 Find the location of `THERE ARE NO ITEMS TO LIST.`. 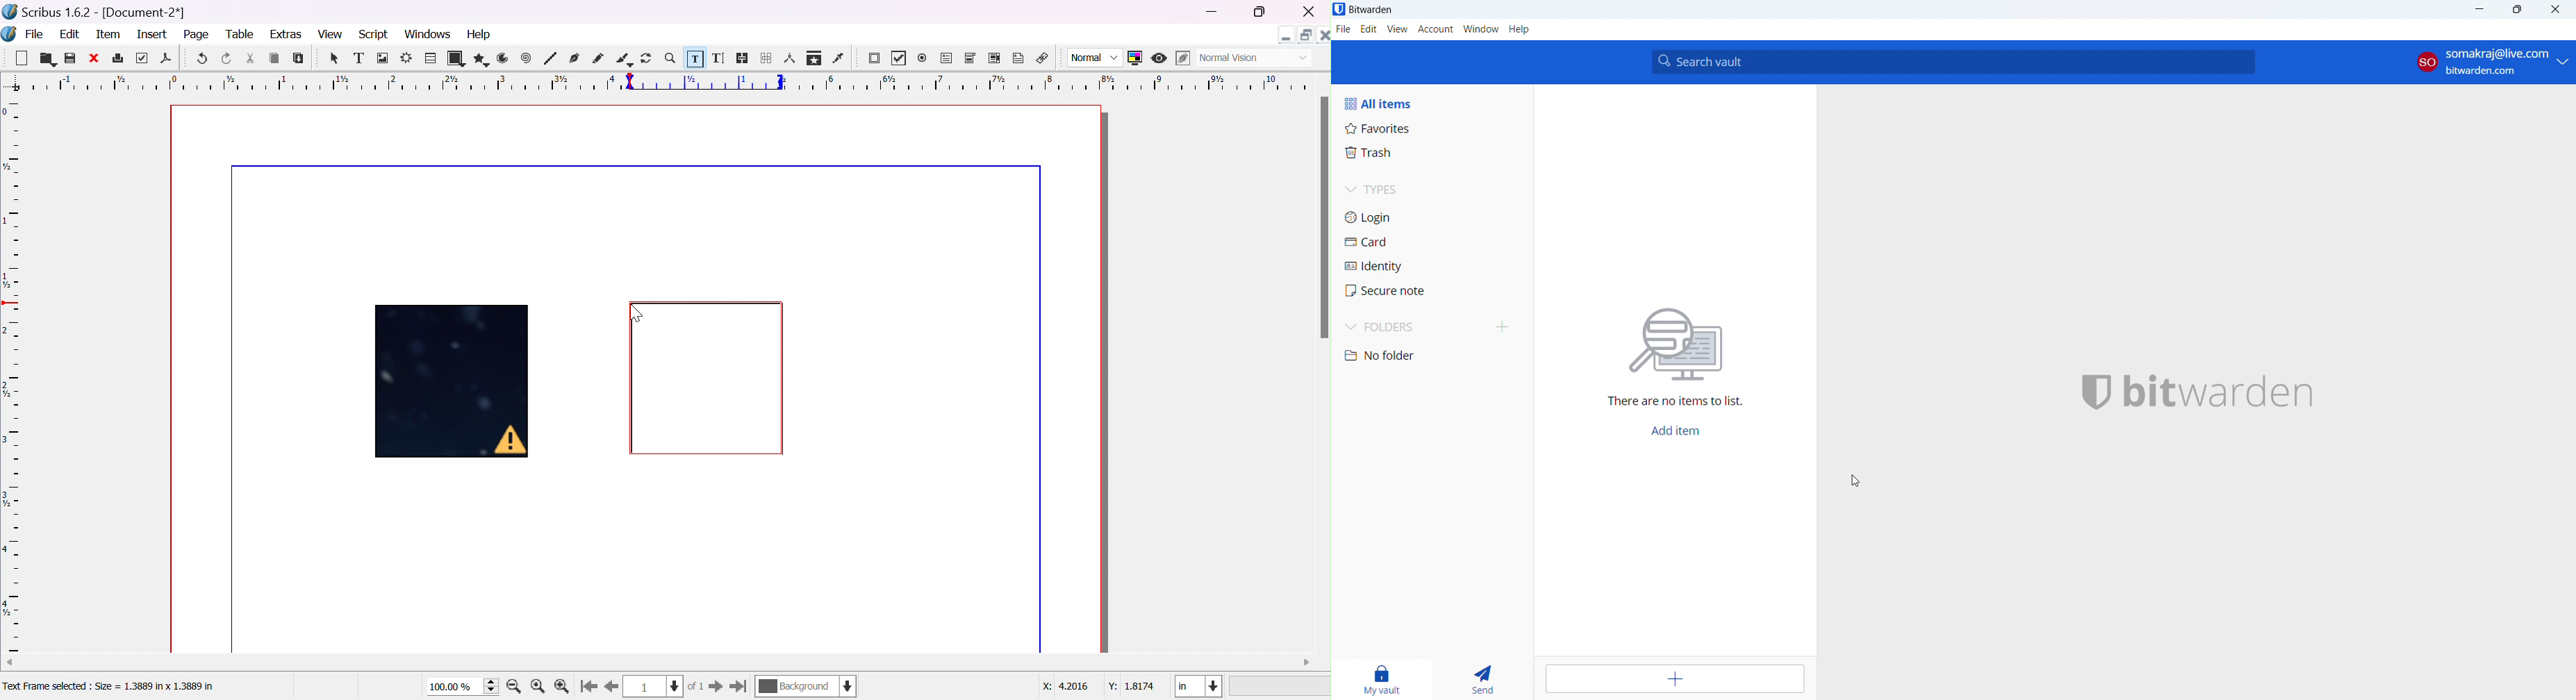

THERE ARE NO ITEMS TO LIST. is located at coordinates (1690, 402).